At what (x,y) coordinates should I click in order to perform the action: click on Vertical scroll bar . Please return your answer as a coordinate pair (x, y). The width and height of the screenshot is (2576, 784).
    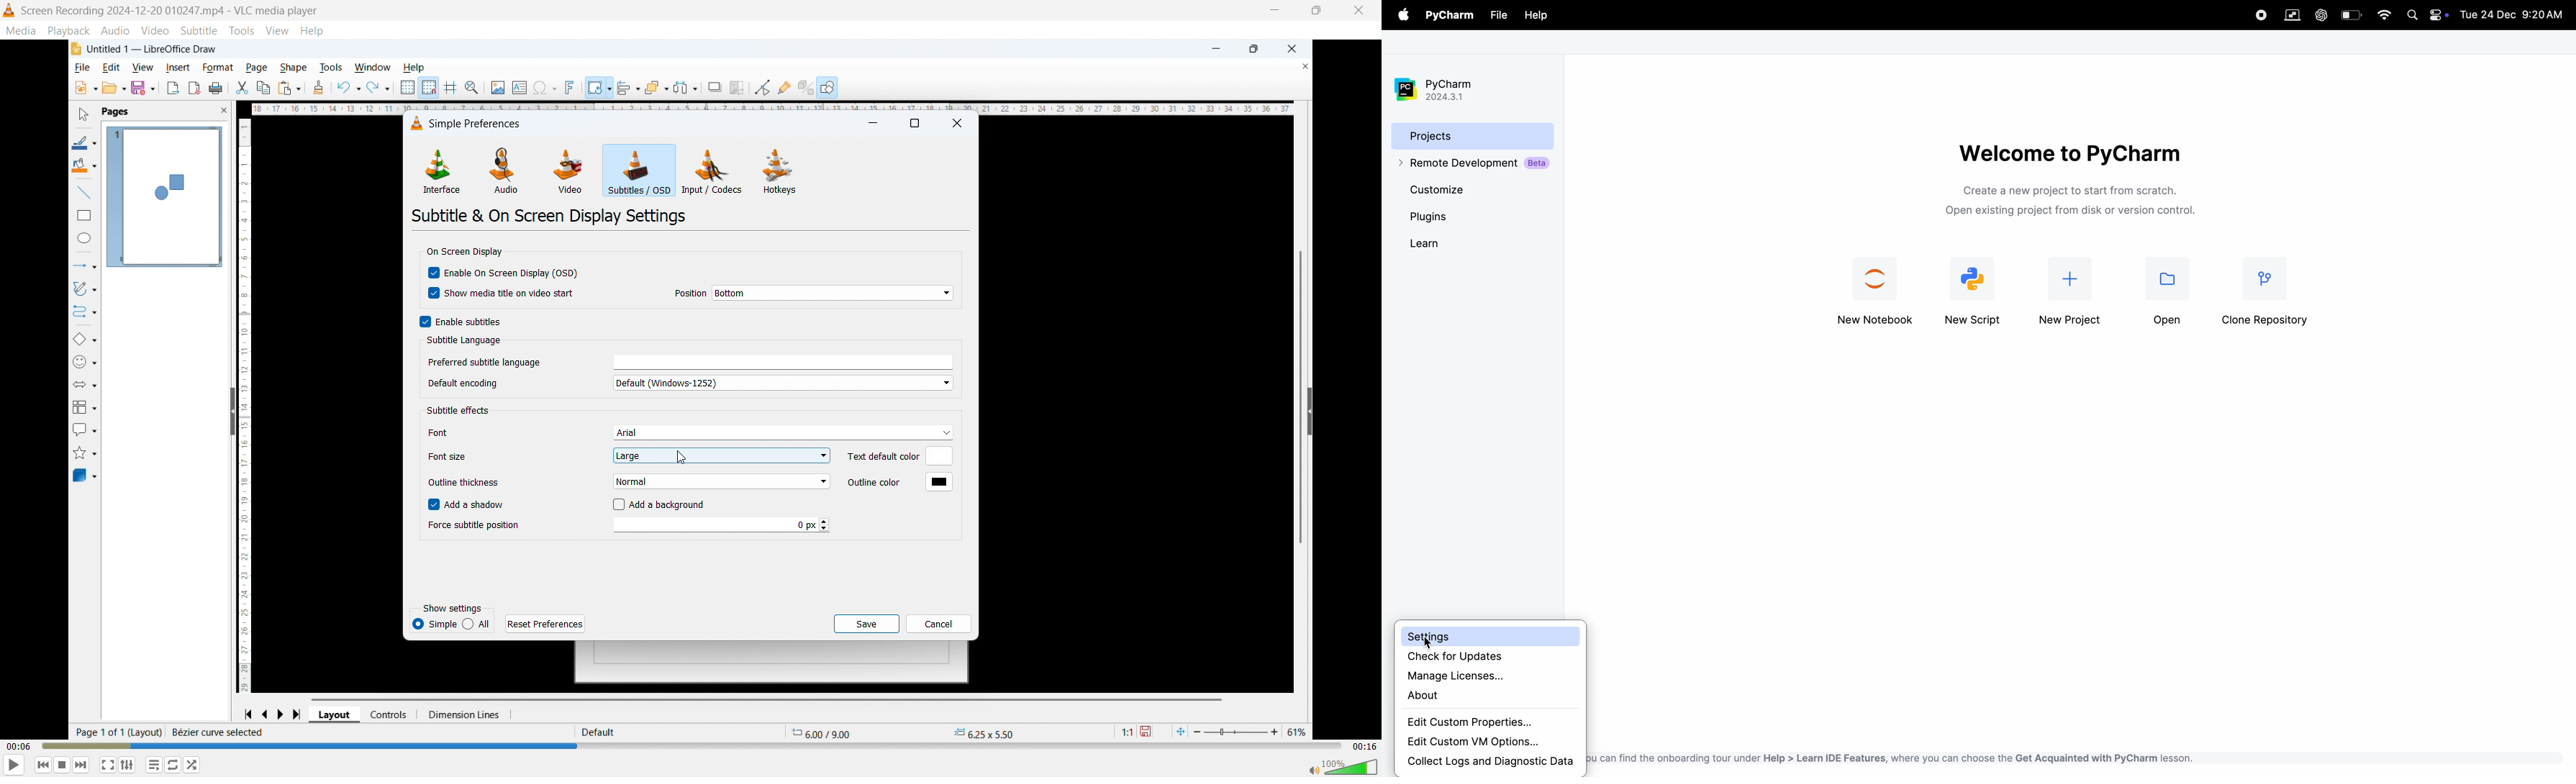
    Looking at the image, I should click on (962, 369).